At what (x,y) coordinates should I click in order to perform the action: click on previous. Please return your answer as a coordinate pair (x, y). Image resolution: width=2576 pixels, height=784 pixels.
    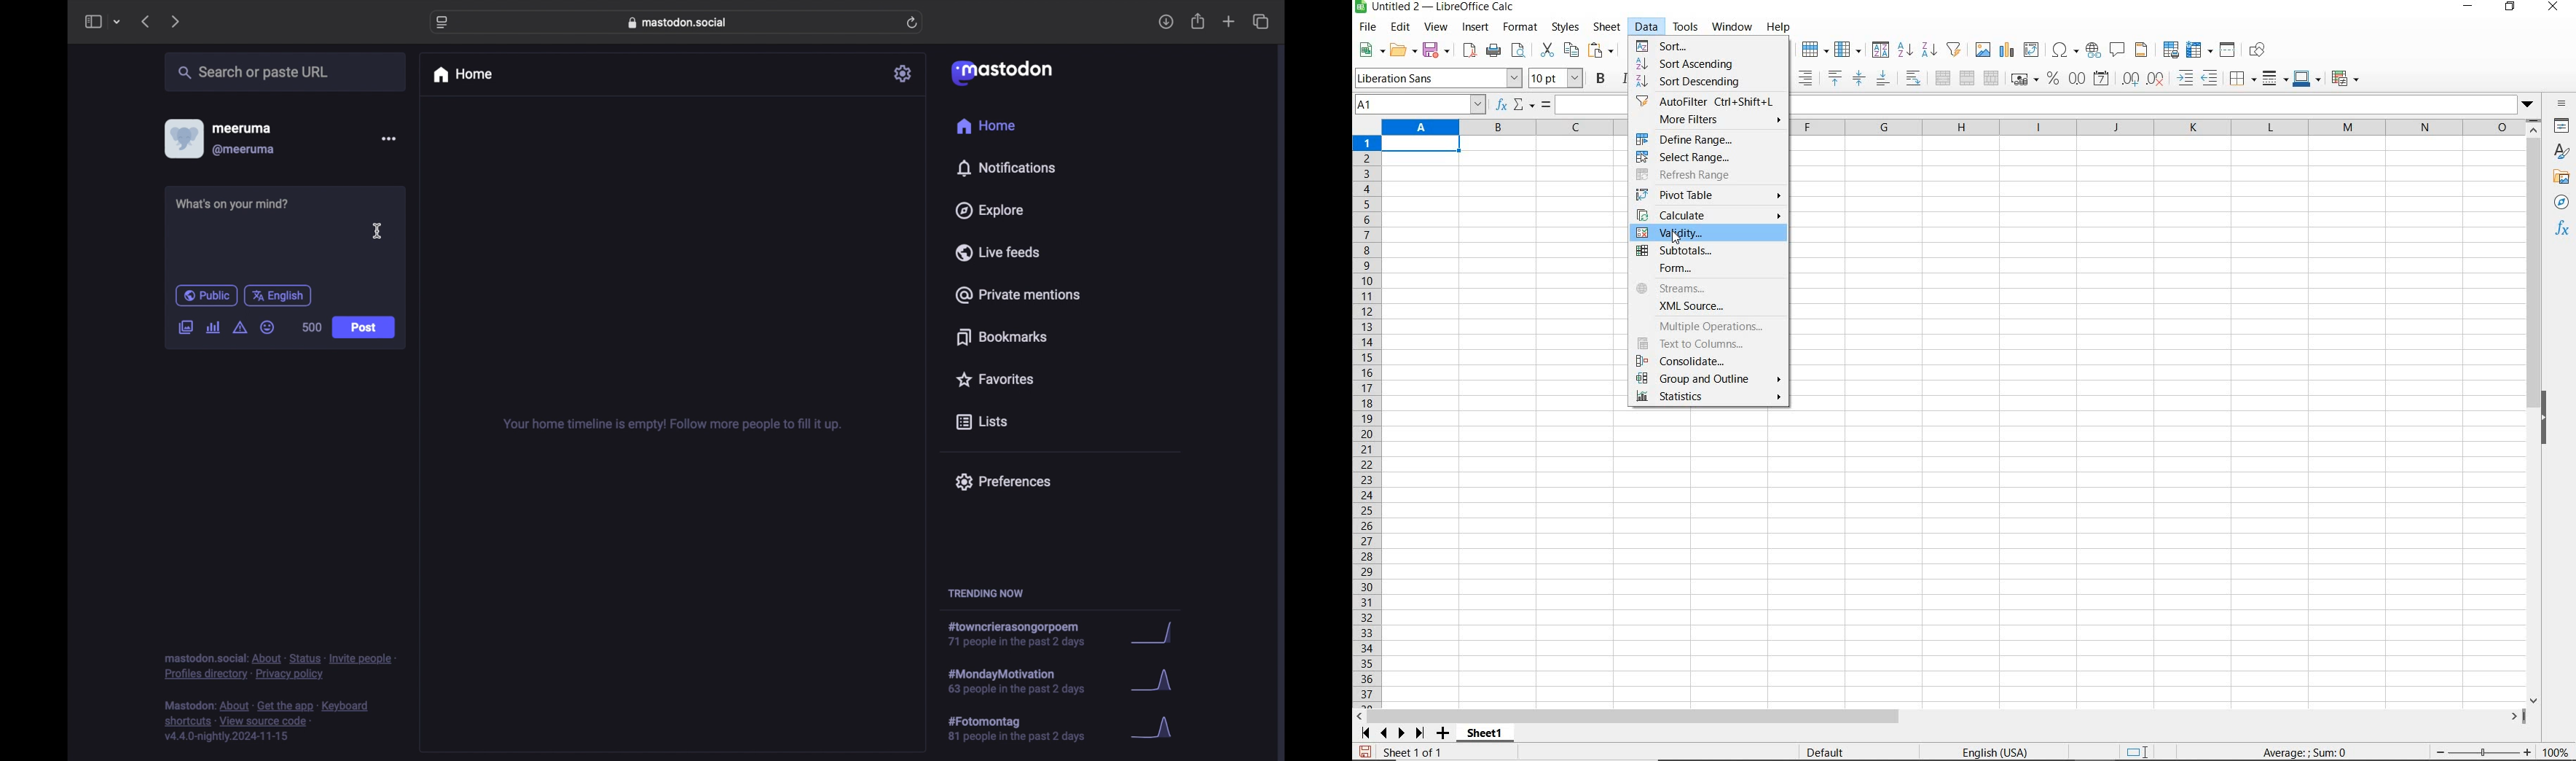
    Looking at the image, I should click on (145, 21).